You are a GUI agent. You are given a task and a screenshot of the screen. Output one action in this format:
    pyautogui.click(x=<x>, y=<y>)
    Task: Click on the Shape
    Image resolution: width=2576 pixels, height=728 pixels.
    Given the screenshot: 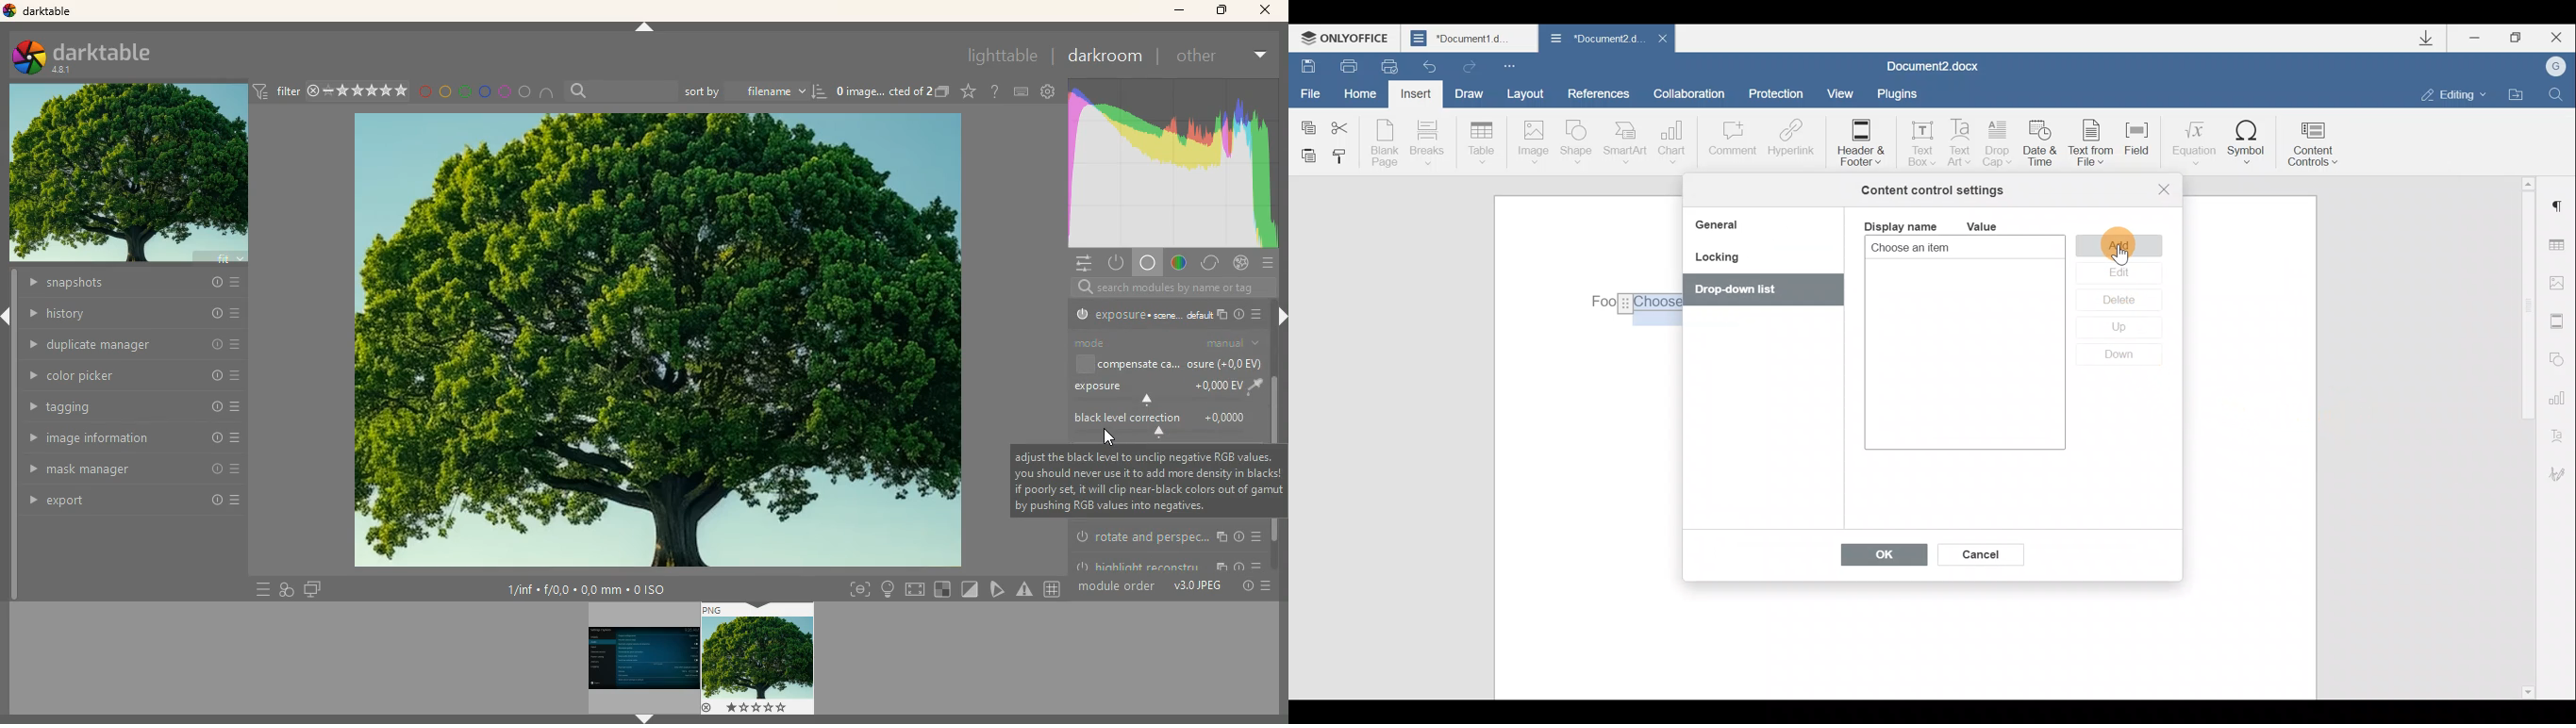 What is the action you would take?
    pyautogui.click(x=1579, y=144)
    